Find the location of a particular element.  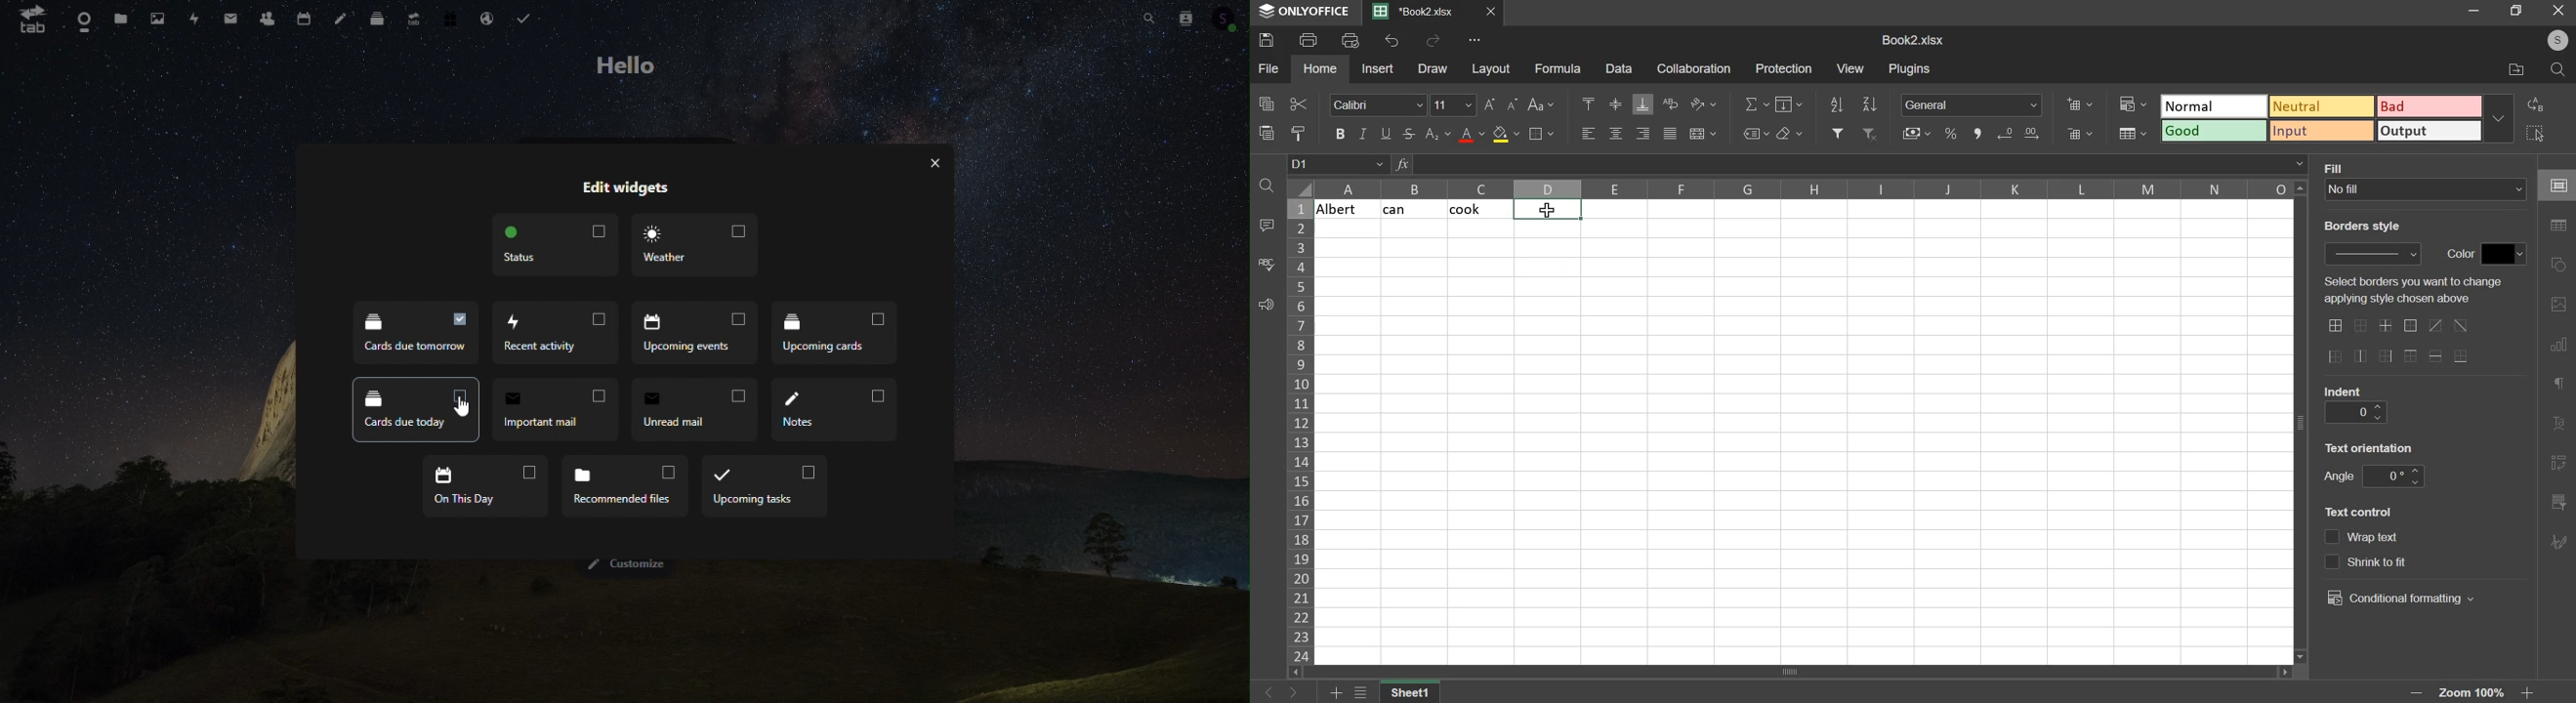

sort descending is located at coordinates (1870, 104).